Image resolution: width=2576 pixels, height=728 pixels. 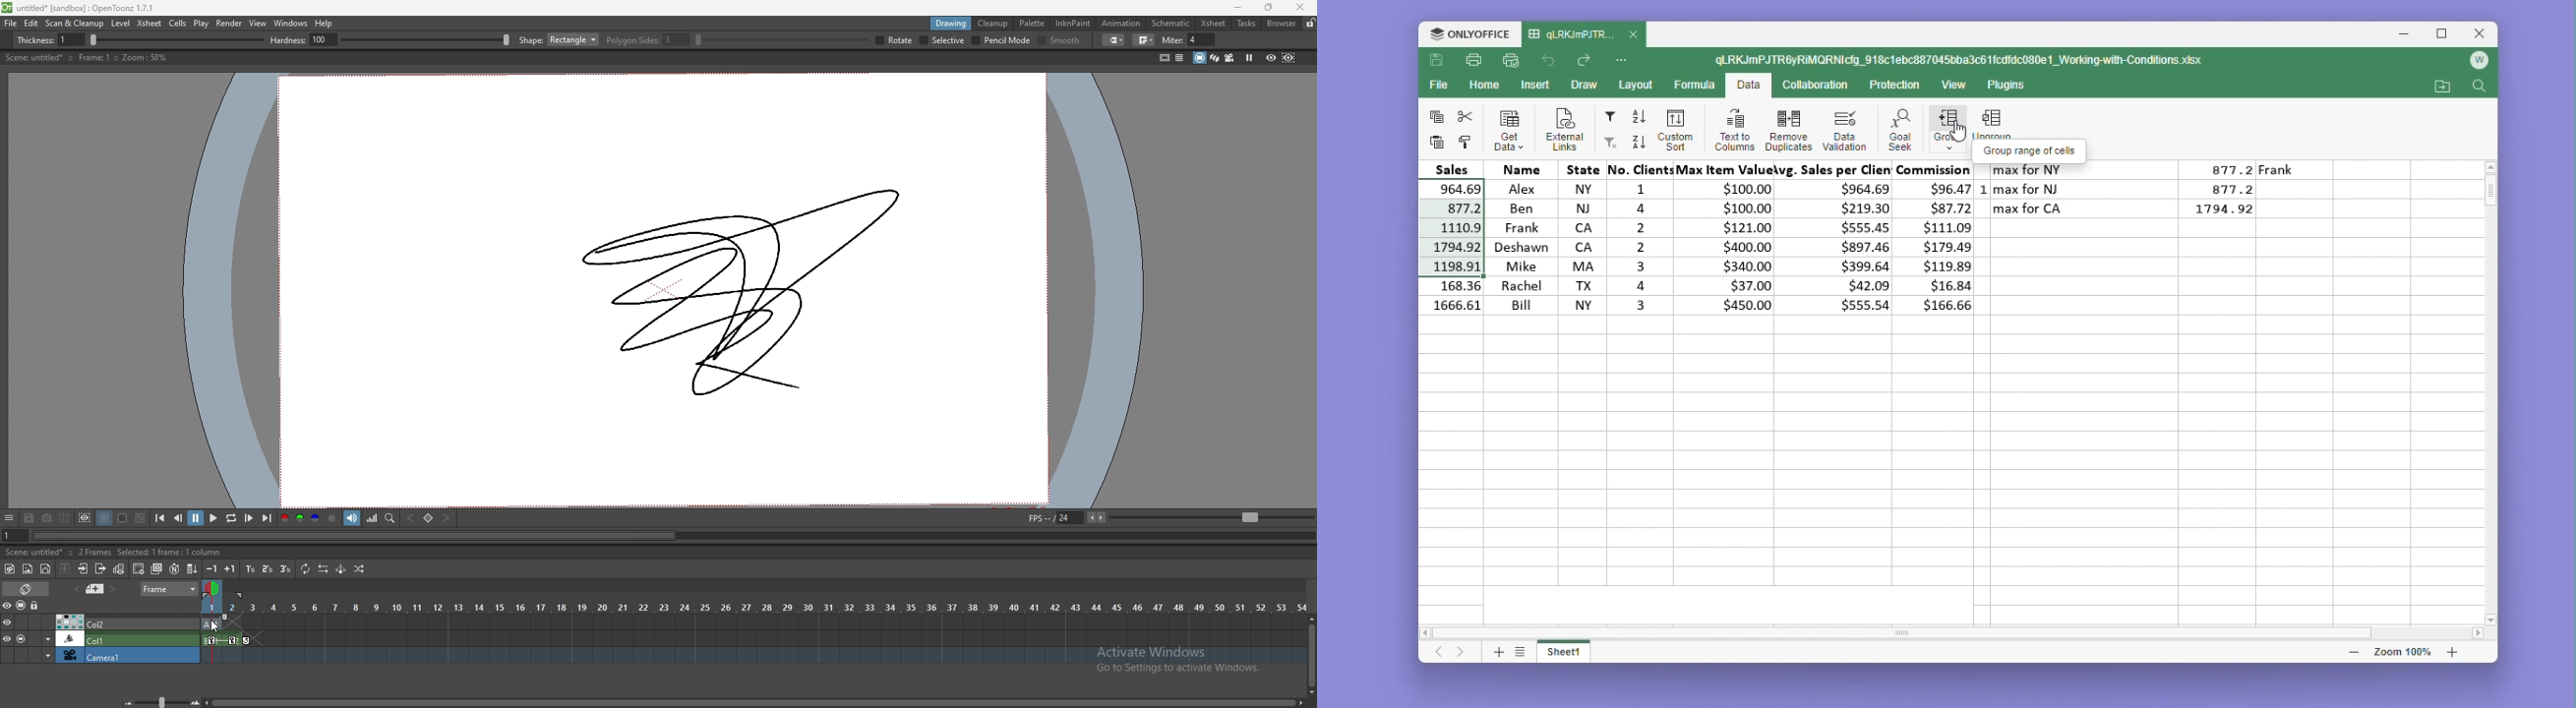 What do you see at coordinates (1561, 130) in the screenshot?
I see `External links` at bounding box center [1561, 130].